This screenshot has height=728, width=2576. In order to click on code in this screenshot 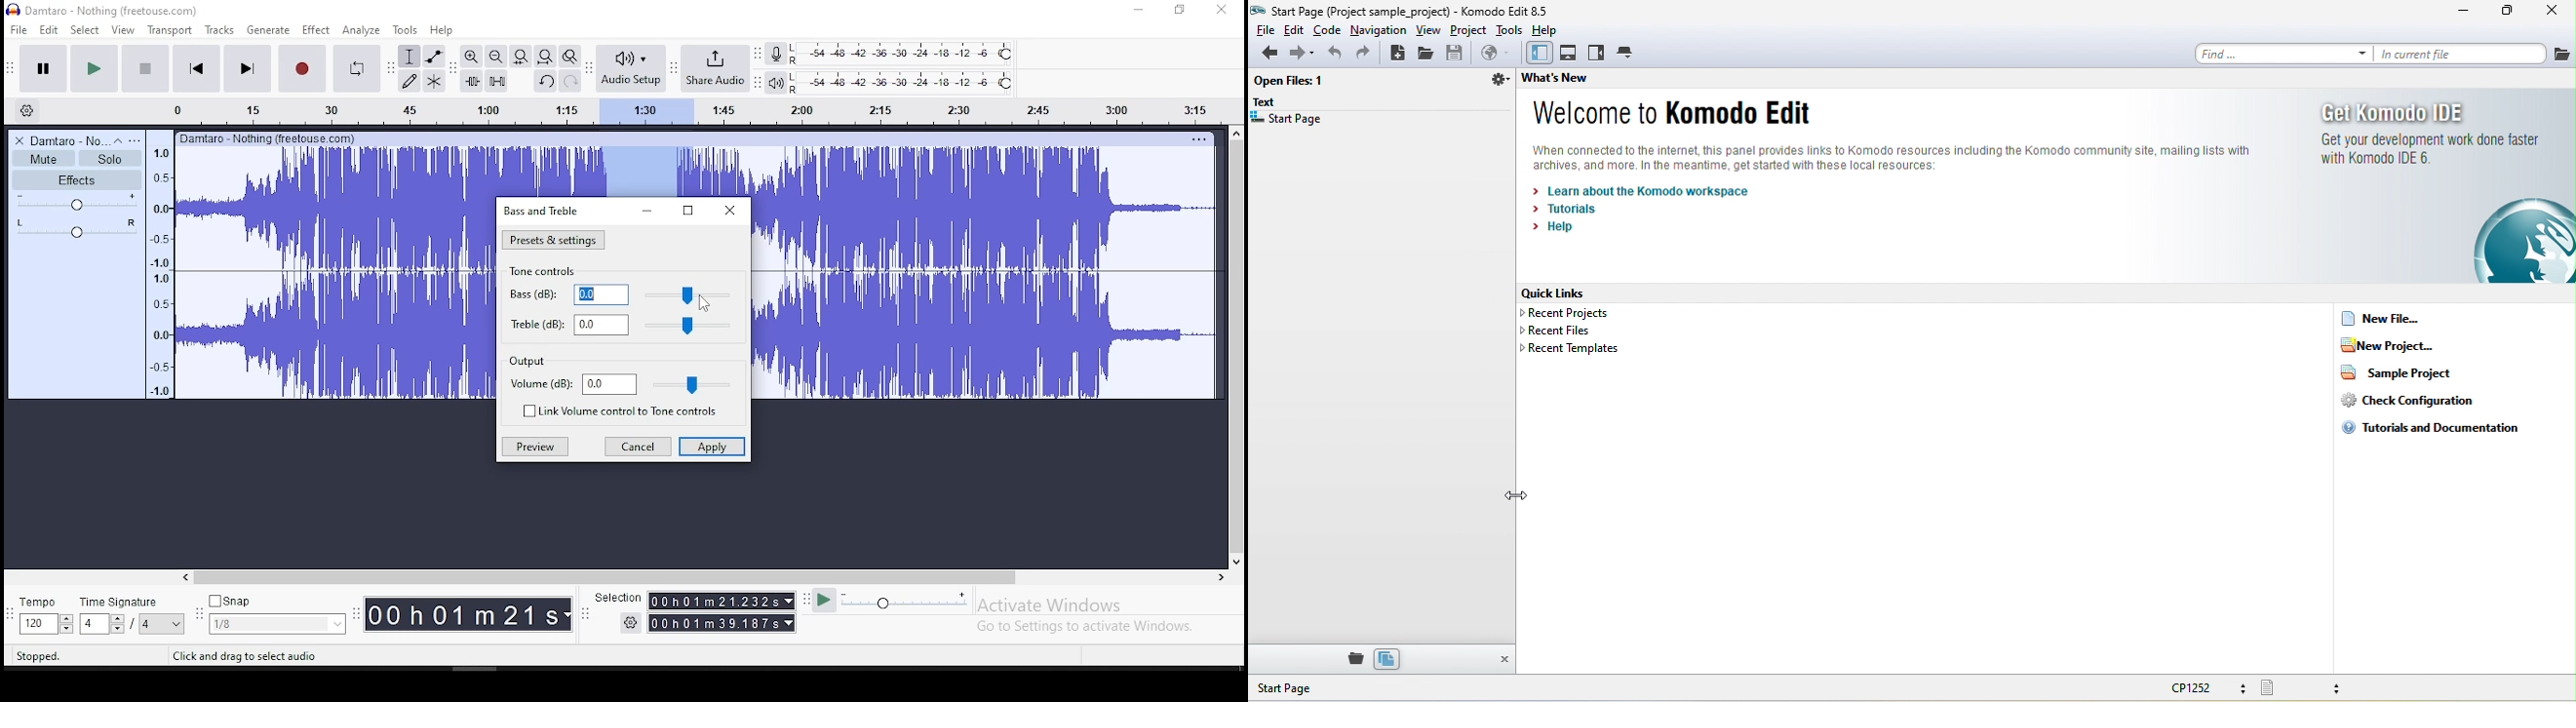, I will do `click(1328, 29)`.